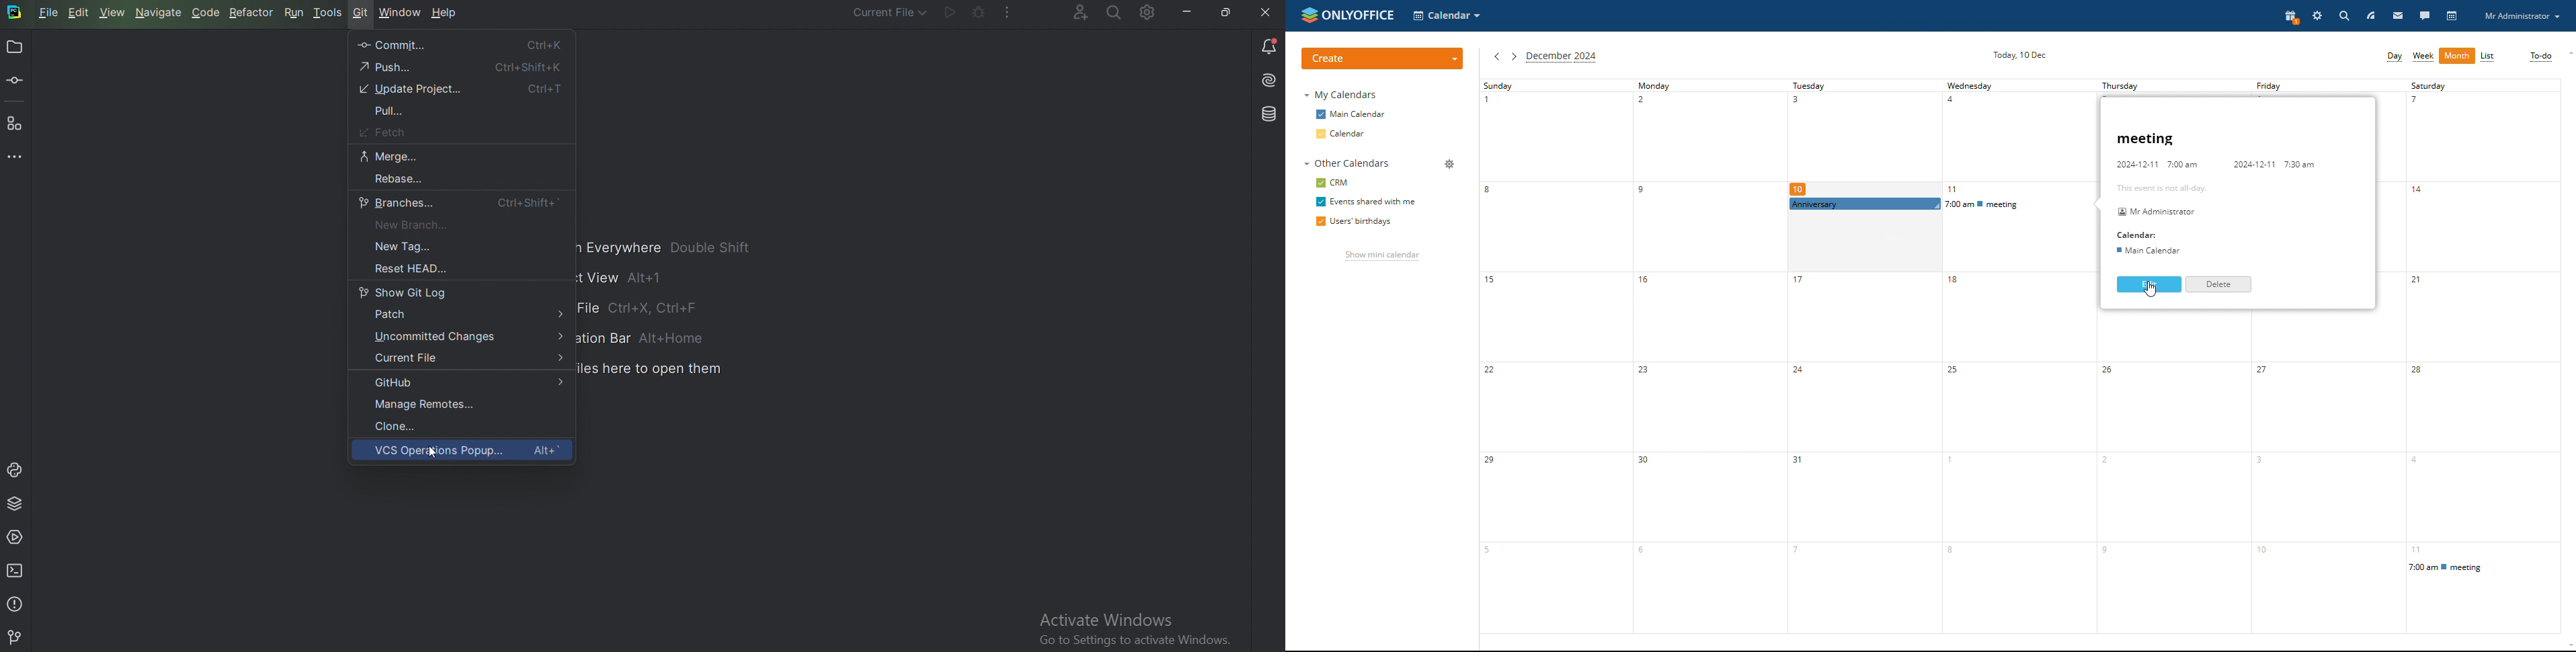 Image resolution: width=2576 pixels, height=672 pixels. Describe the element at coordinates (2424, 16) in the screenshot. I see `talk` at that location.